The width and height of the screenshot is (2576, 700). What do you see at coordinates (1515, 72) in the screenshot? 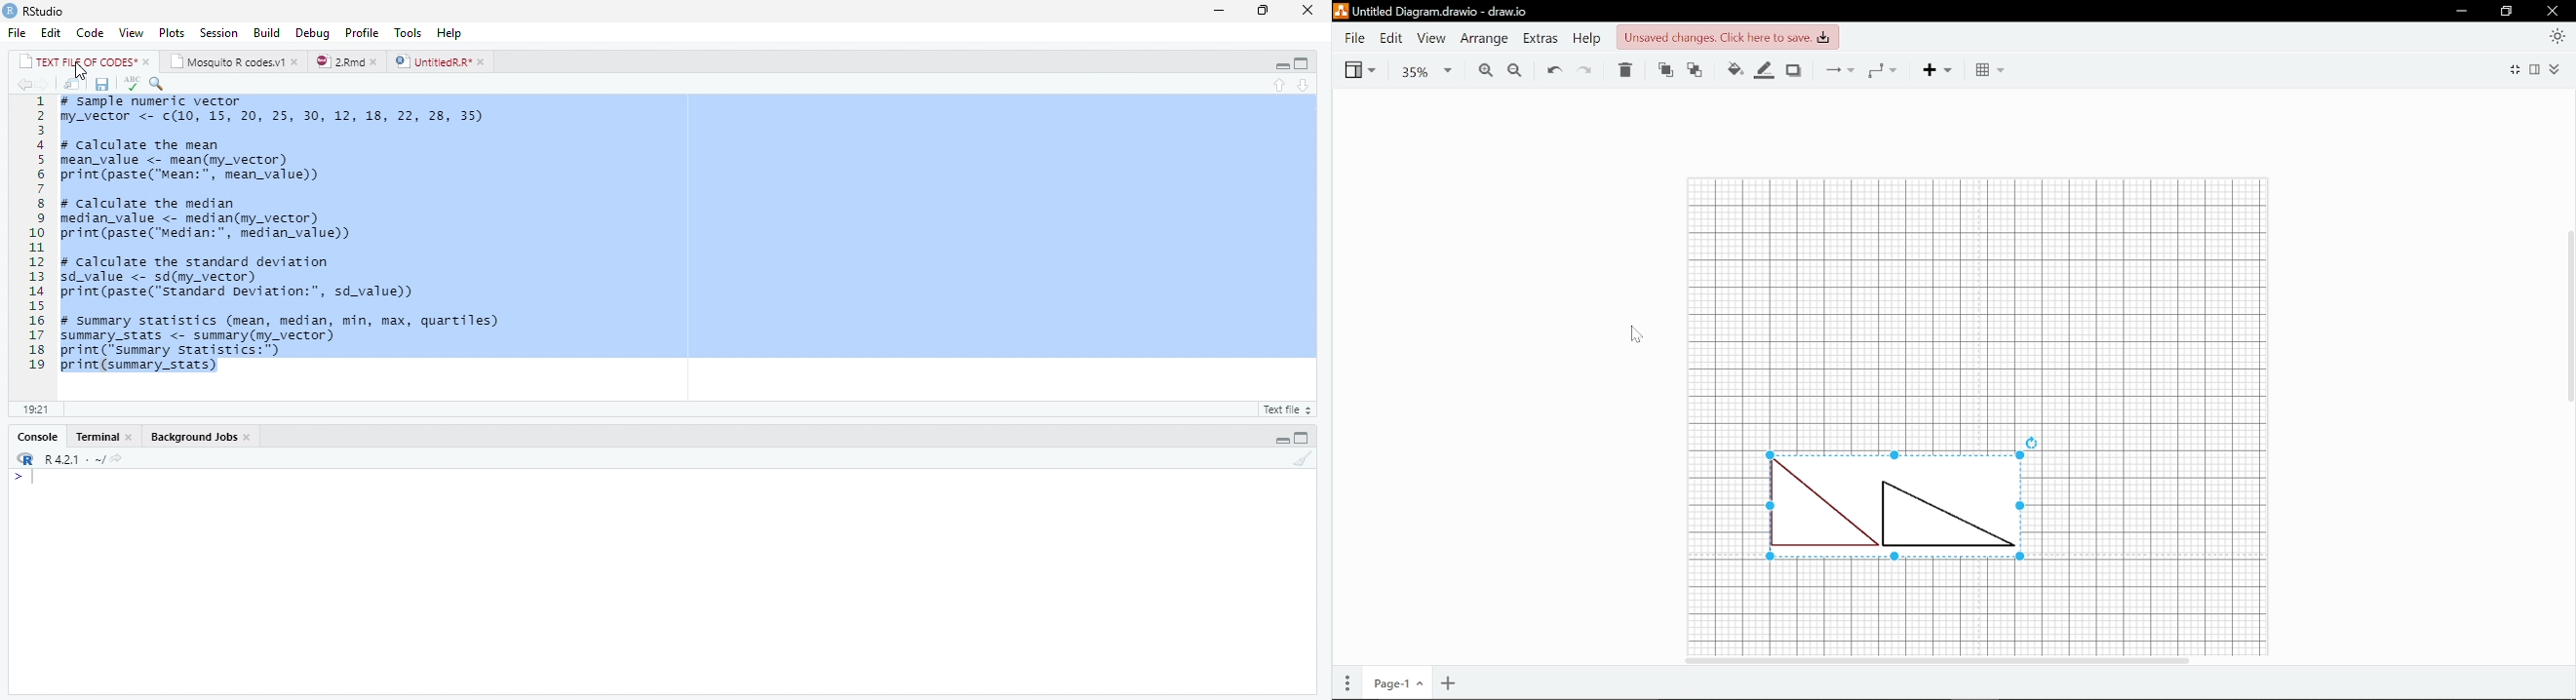
I see `Zoom out` at bounding box center [1515, 72].